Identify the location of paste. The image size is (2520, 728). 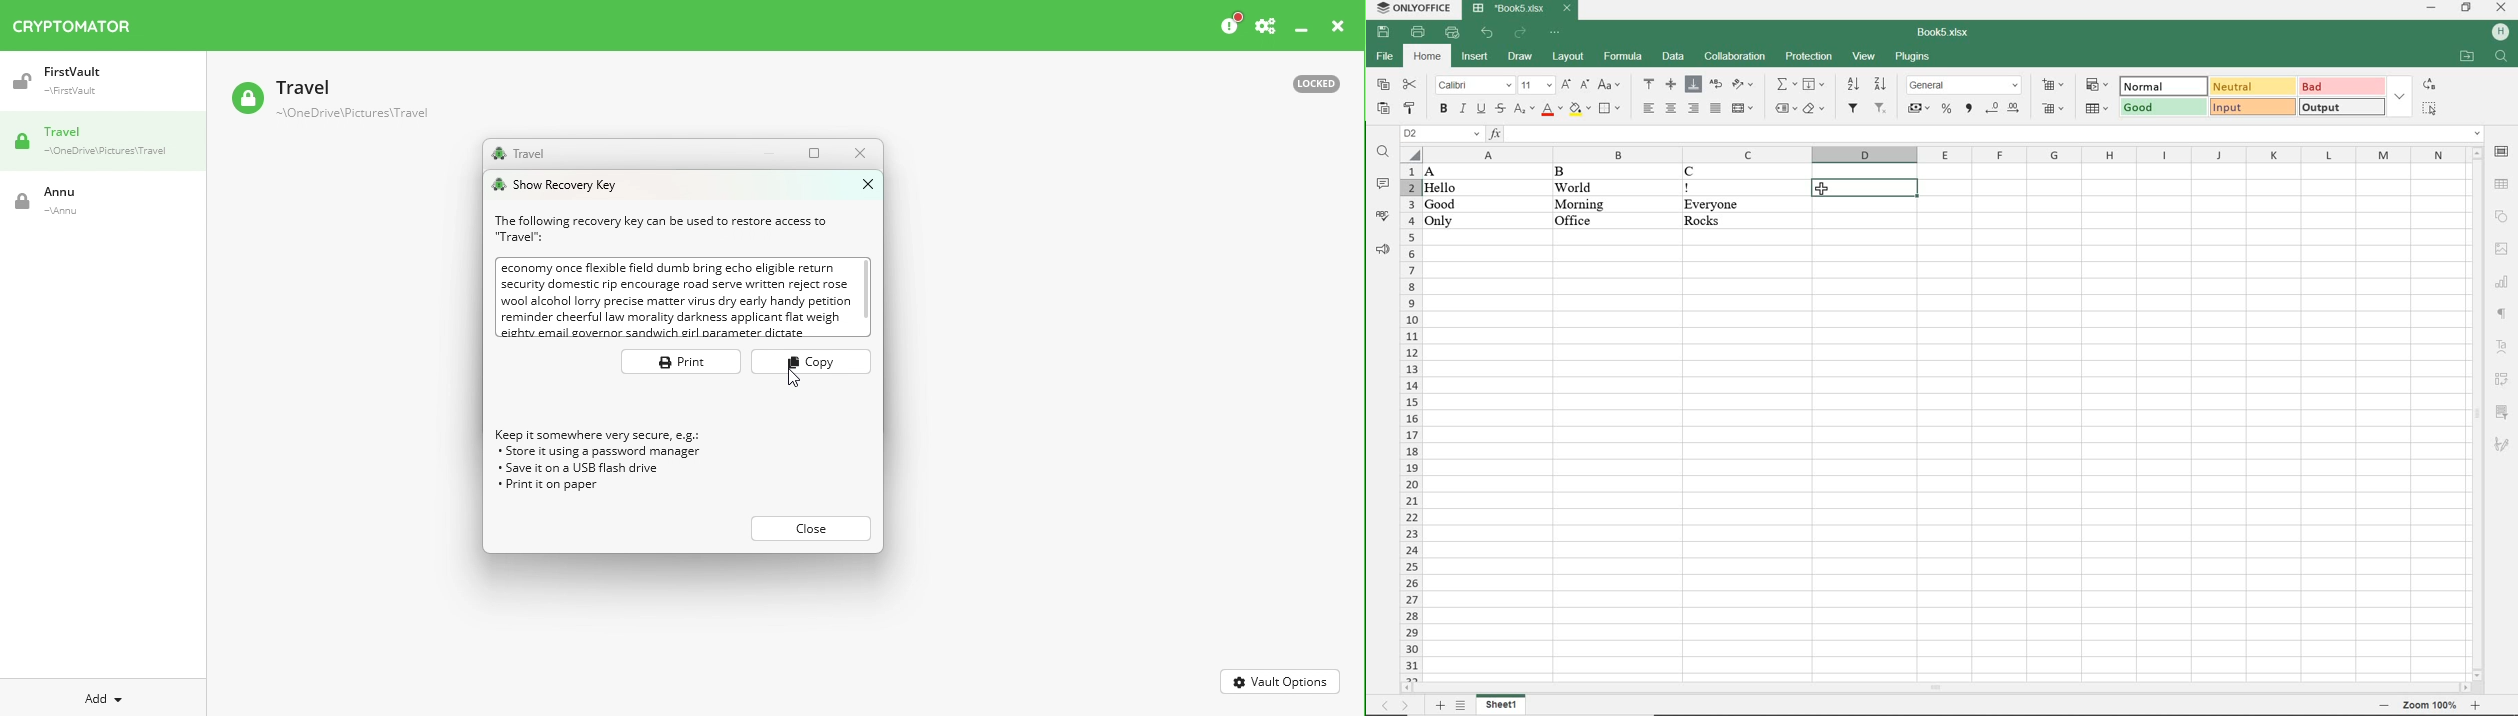
(1382, 110).